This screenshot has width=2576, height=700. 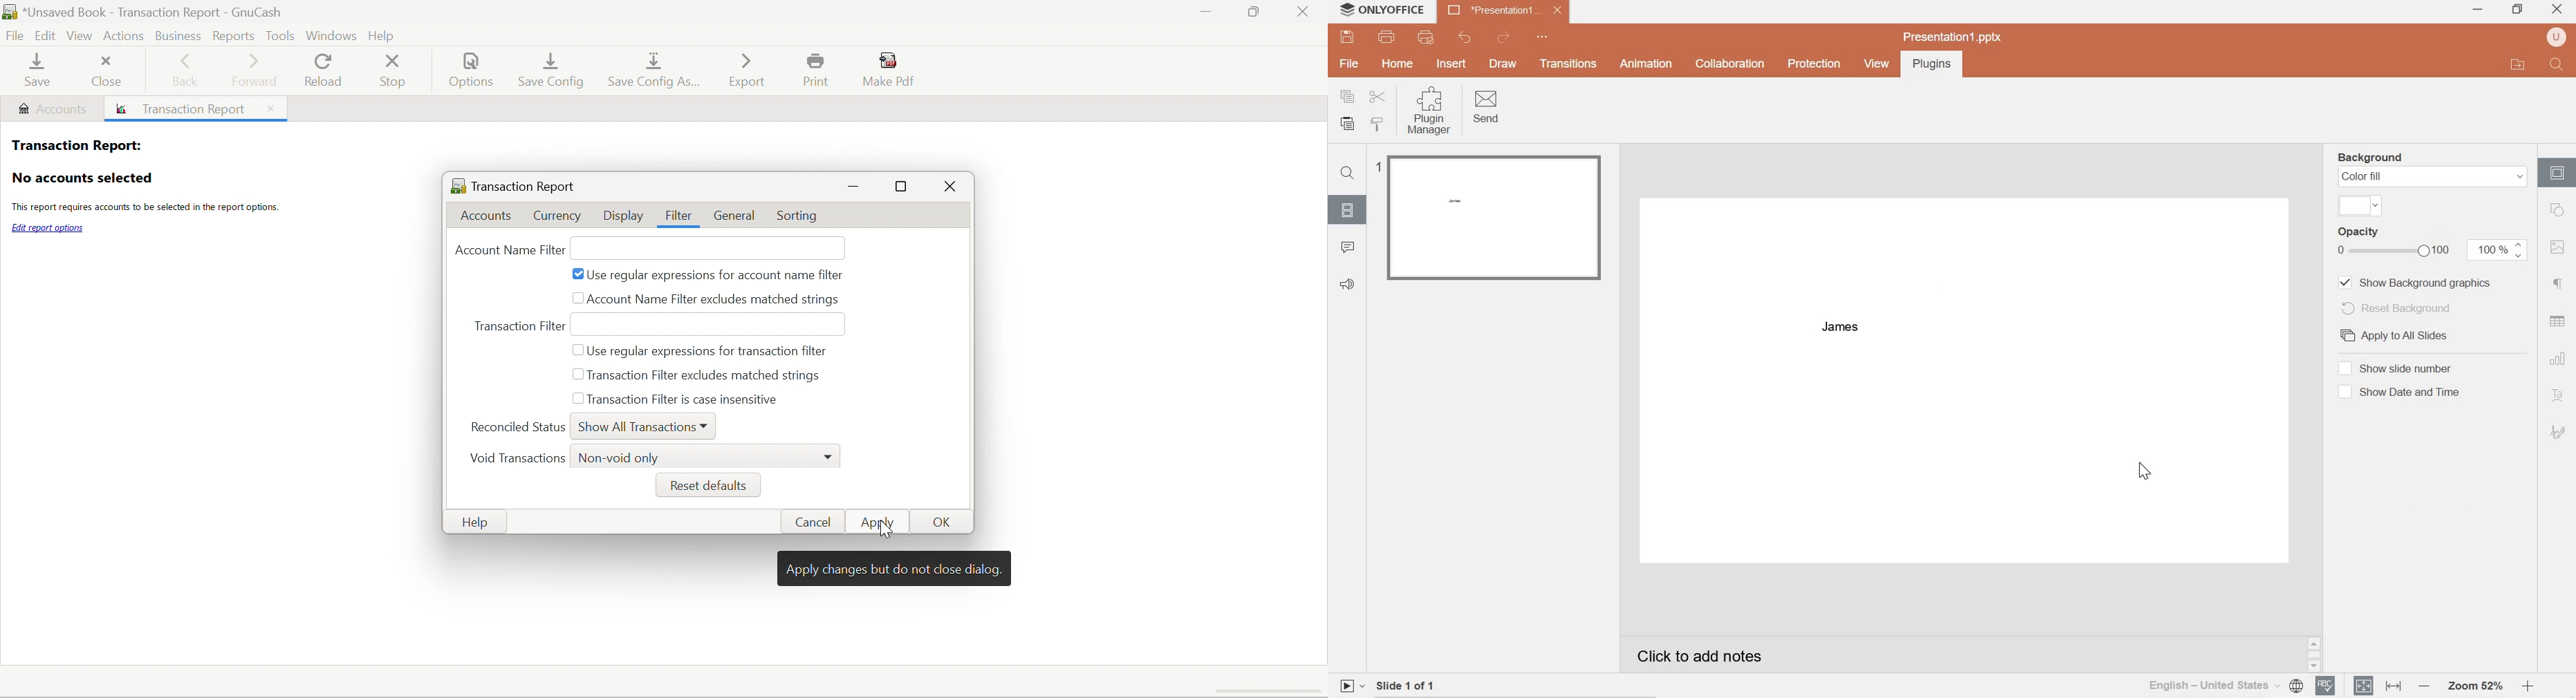 What do you see at coordinates (156, 11) in the screenshot?
I see `*Untitled - Accounts - GnuCash` at bounding box center [156, 11].